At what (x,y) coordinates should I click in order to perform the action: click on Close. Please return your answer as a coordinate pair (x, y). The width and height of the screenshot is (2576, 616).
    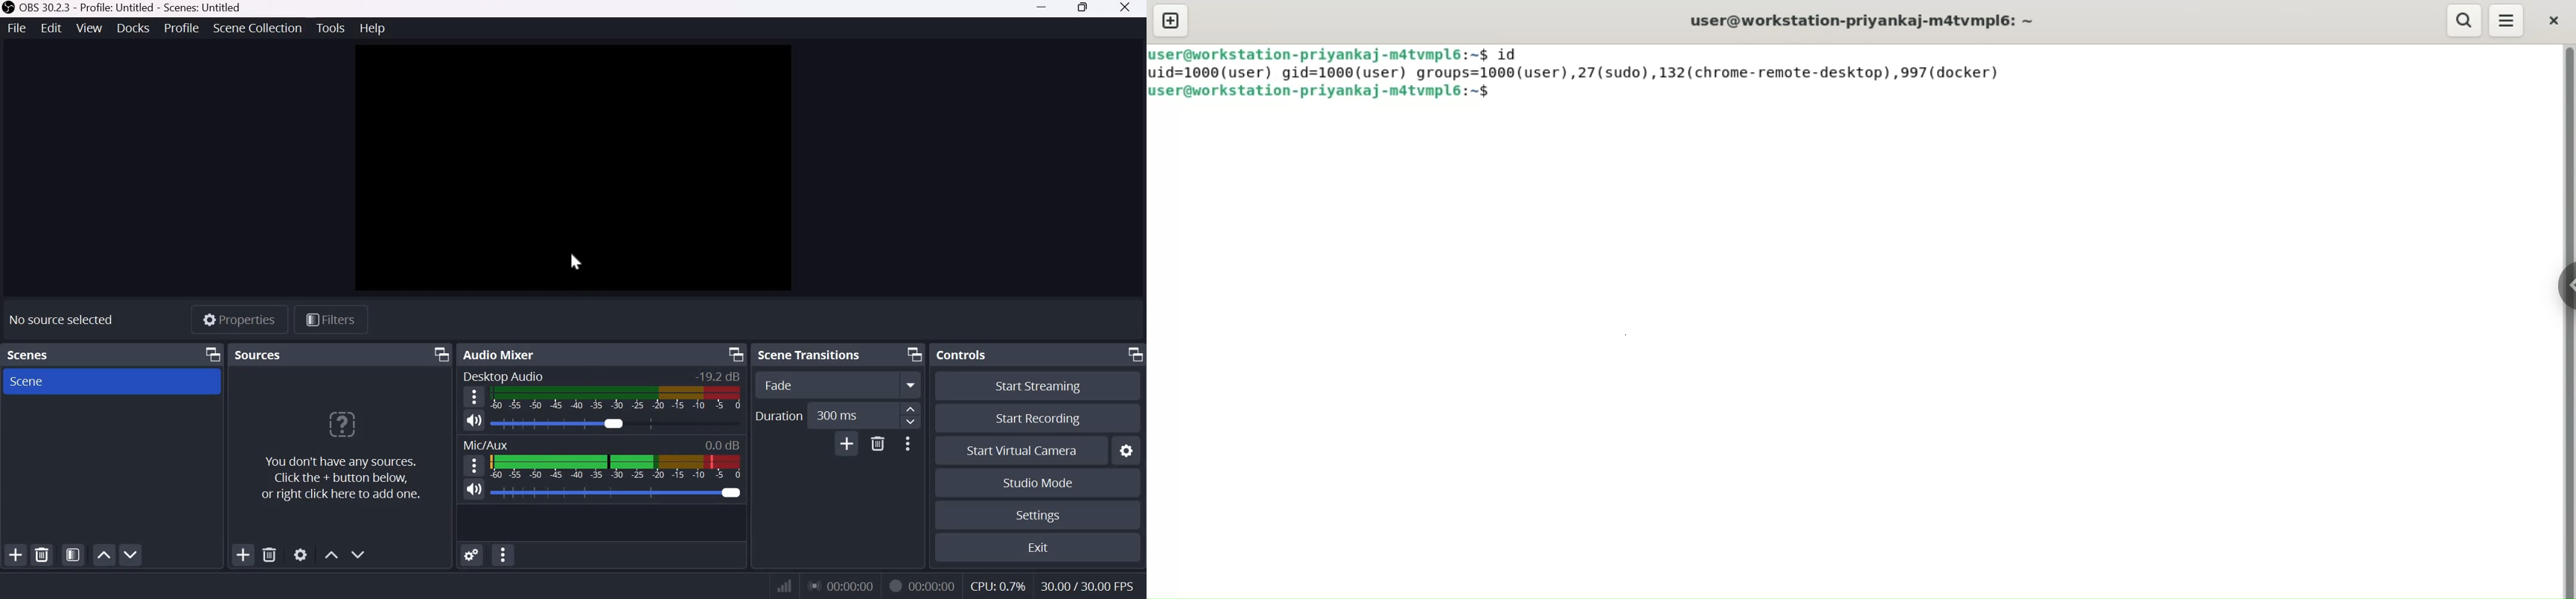
    Looking at the image, I should click on (1129, 9).